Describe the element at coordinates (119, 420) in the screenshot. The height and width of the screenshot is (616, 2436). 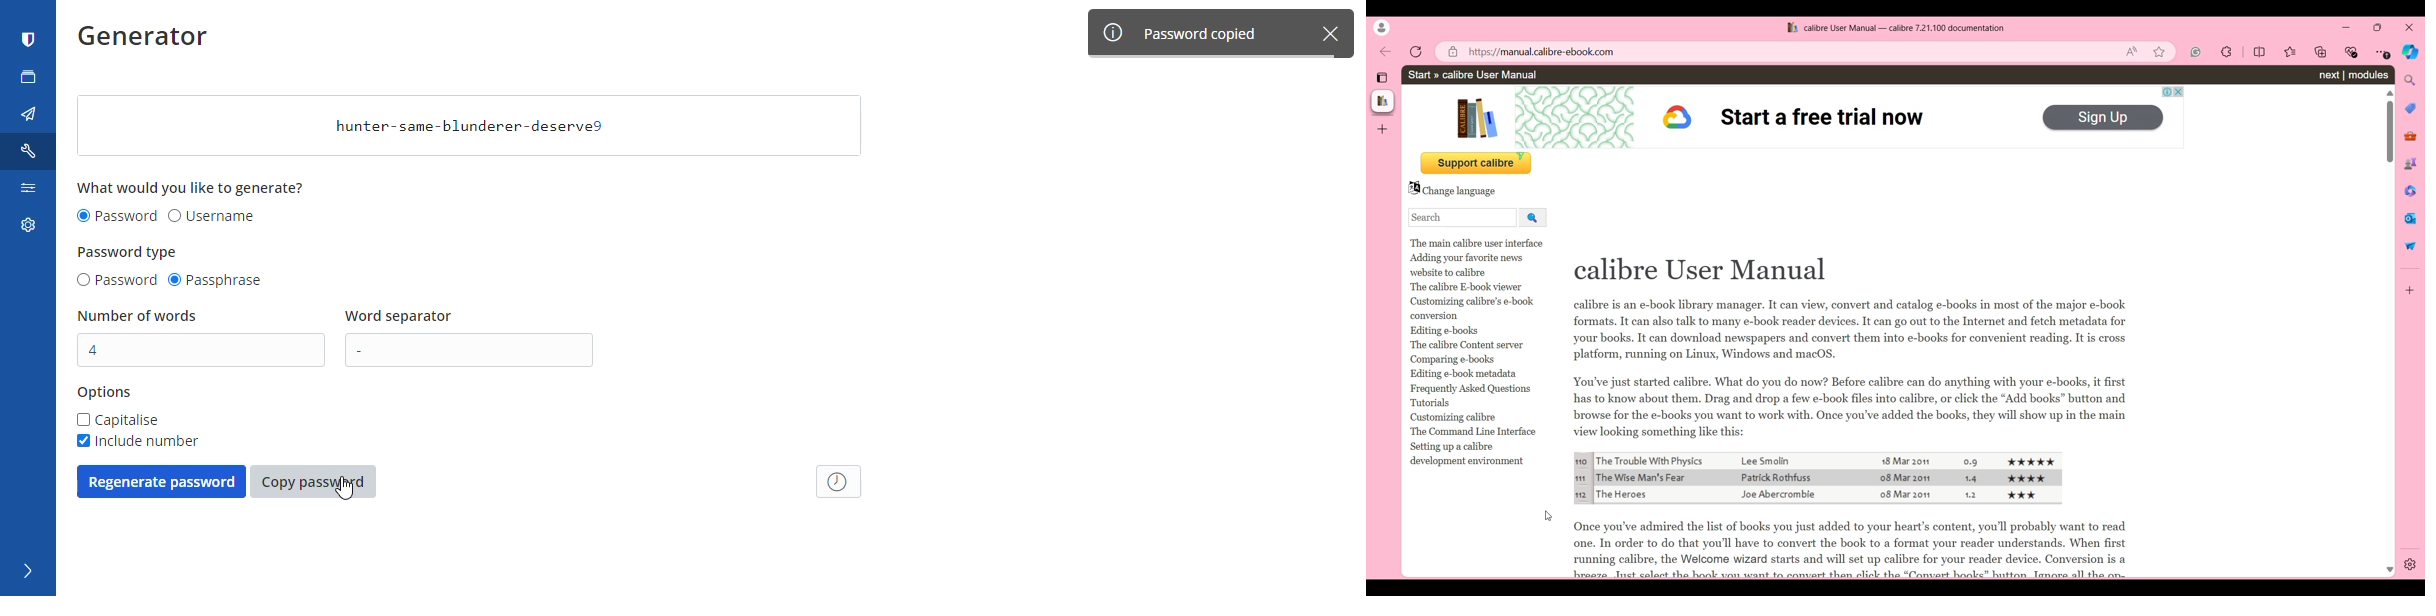
I see `capitalise checkbox` at that location.